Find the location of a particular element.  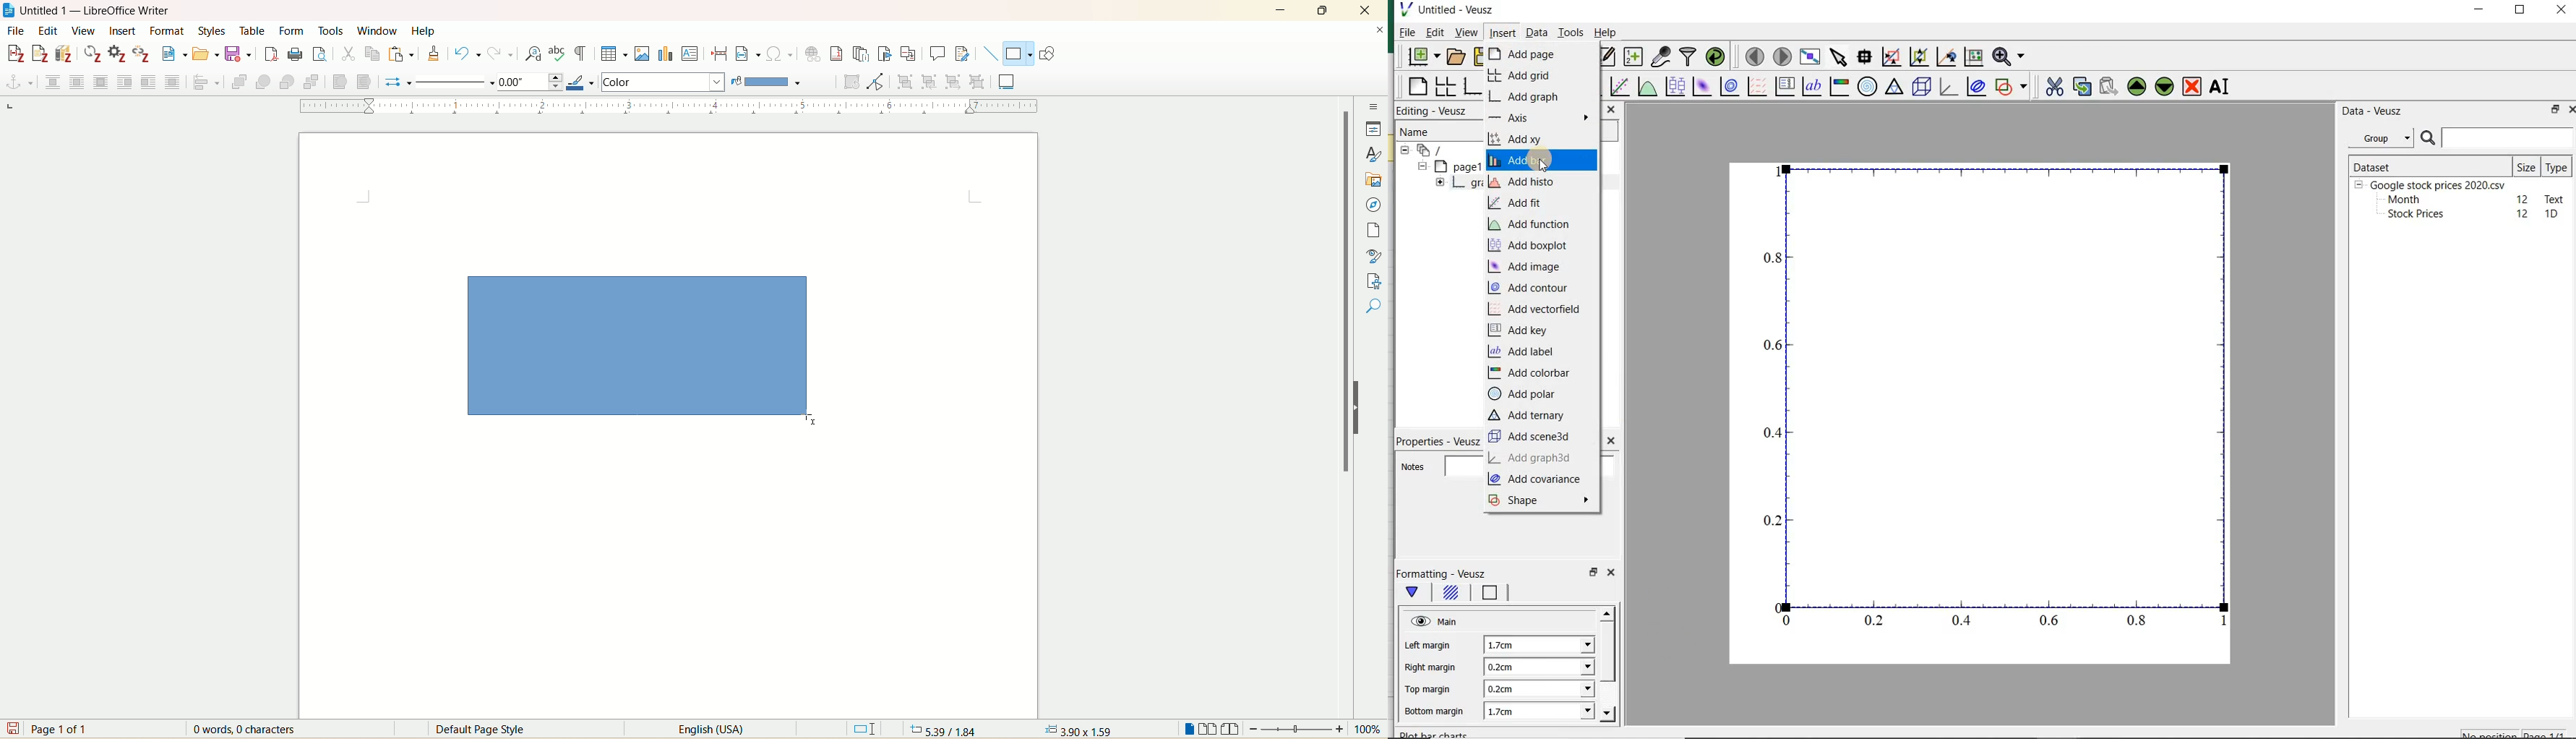

close is located at coordinates (1363, 11).